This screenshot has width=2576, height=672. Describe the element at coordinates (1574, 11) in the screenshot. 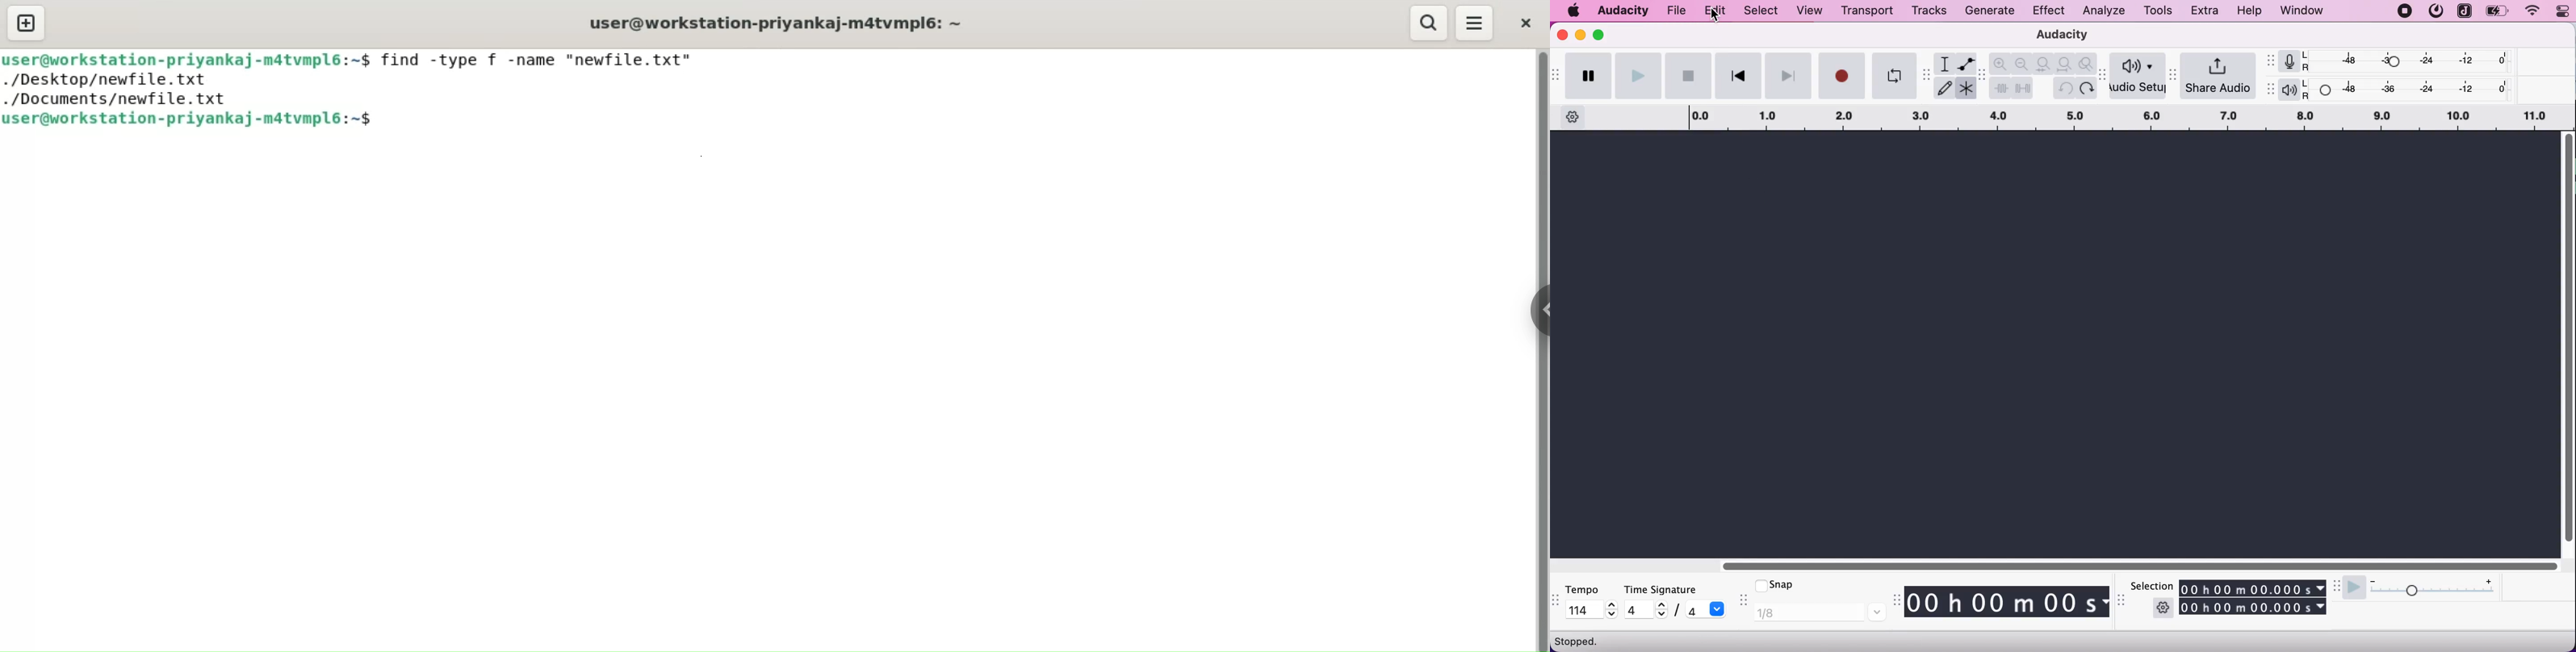

I see `mac logo` at that location.